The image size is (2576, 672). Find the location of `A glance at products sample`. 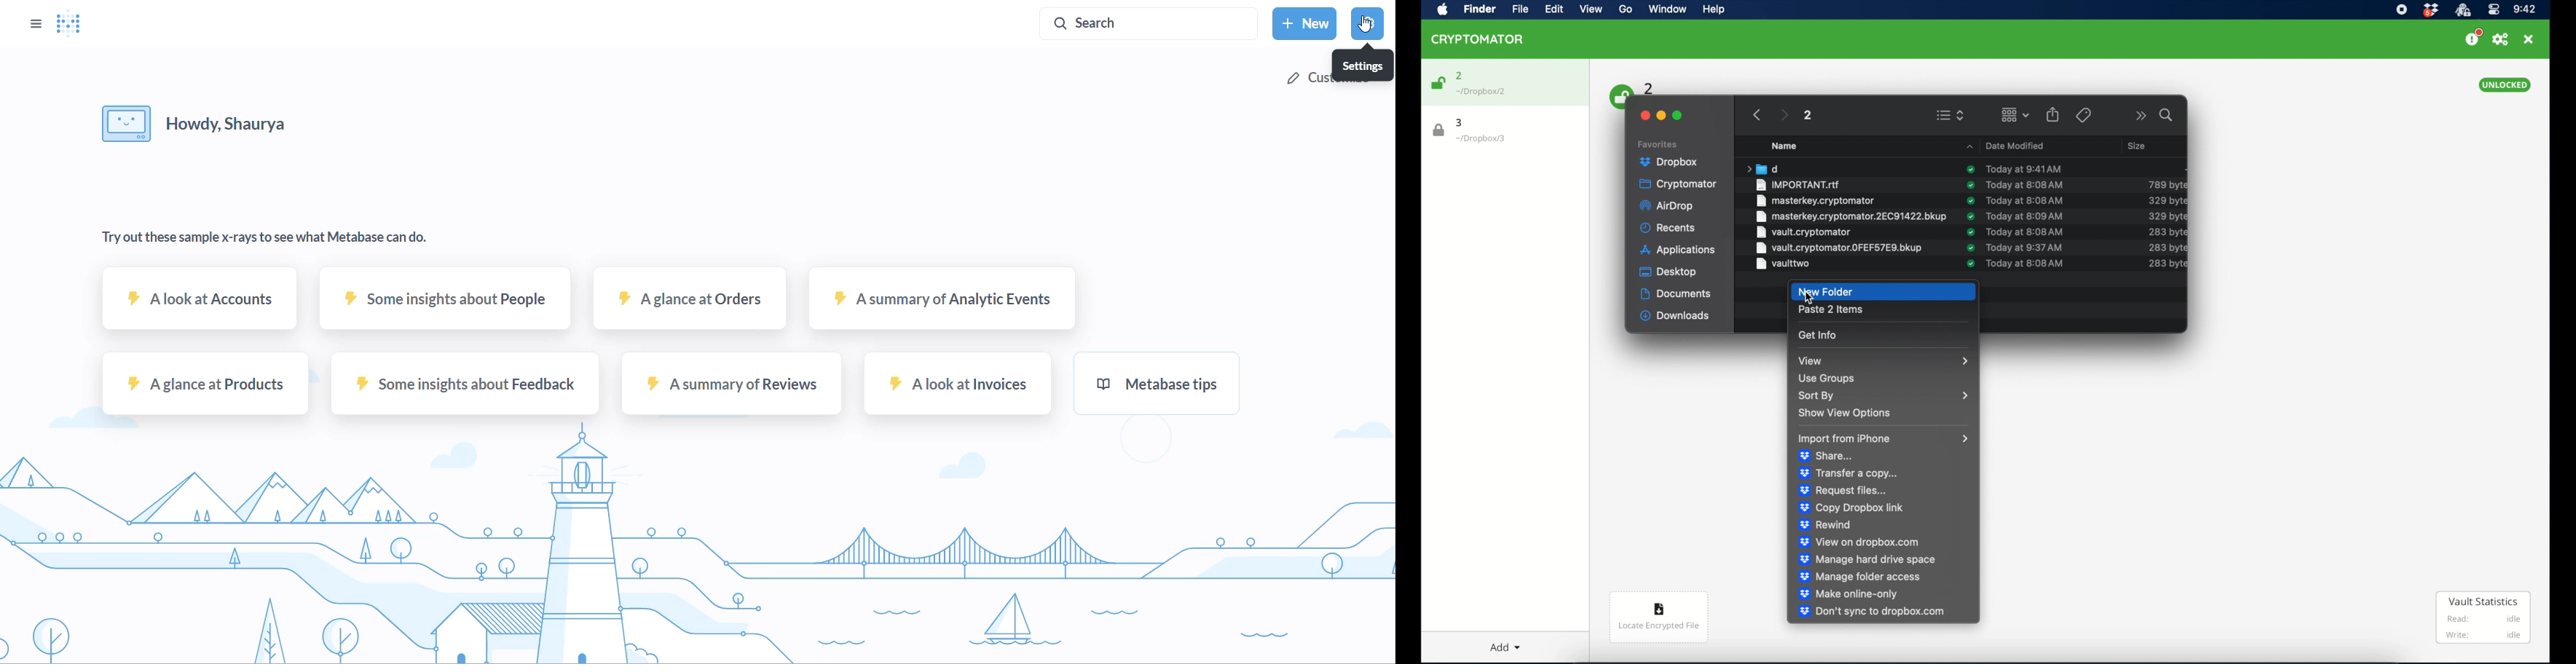

A glance at products sample is located at coordinates (187, 382).